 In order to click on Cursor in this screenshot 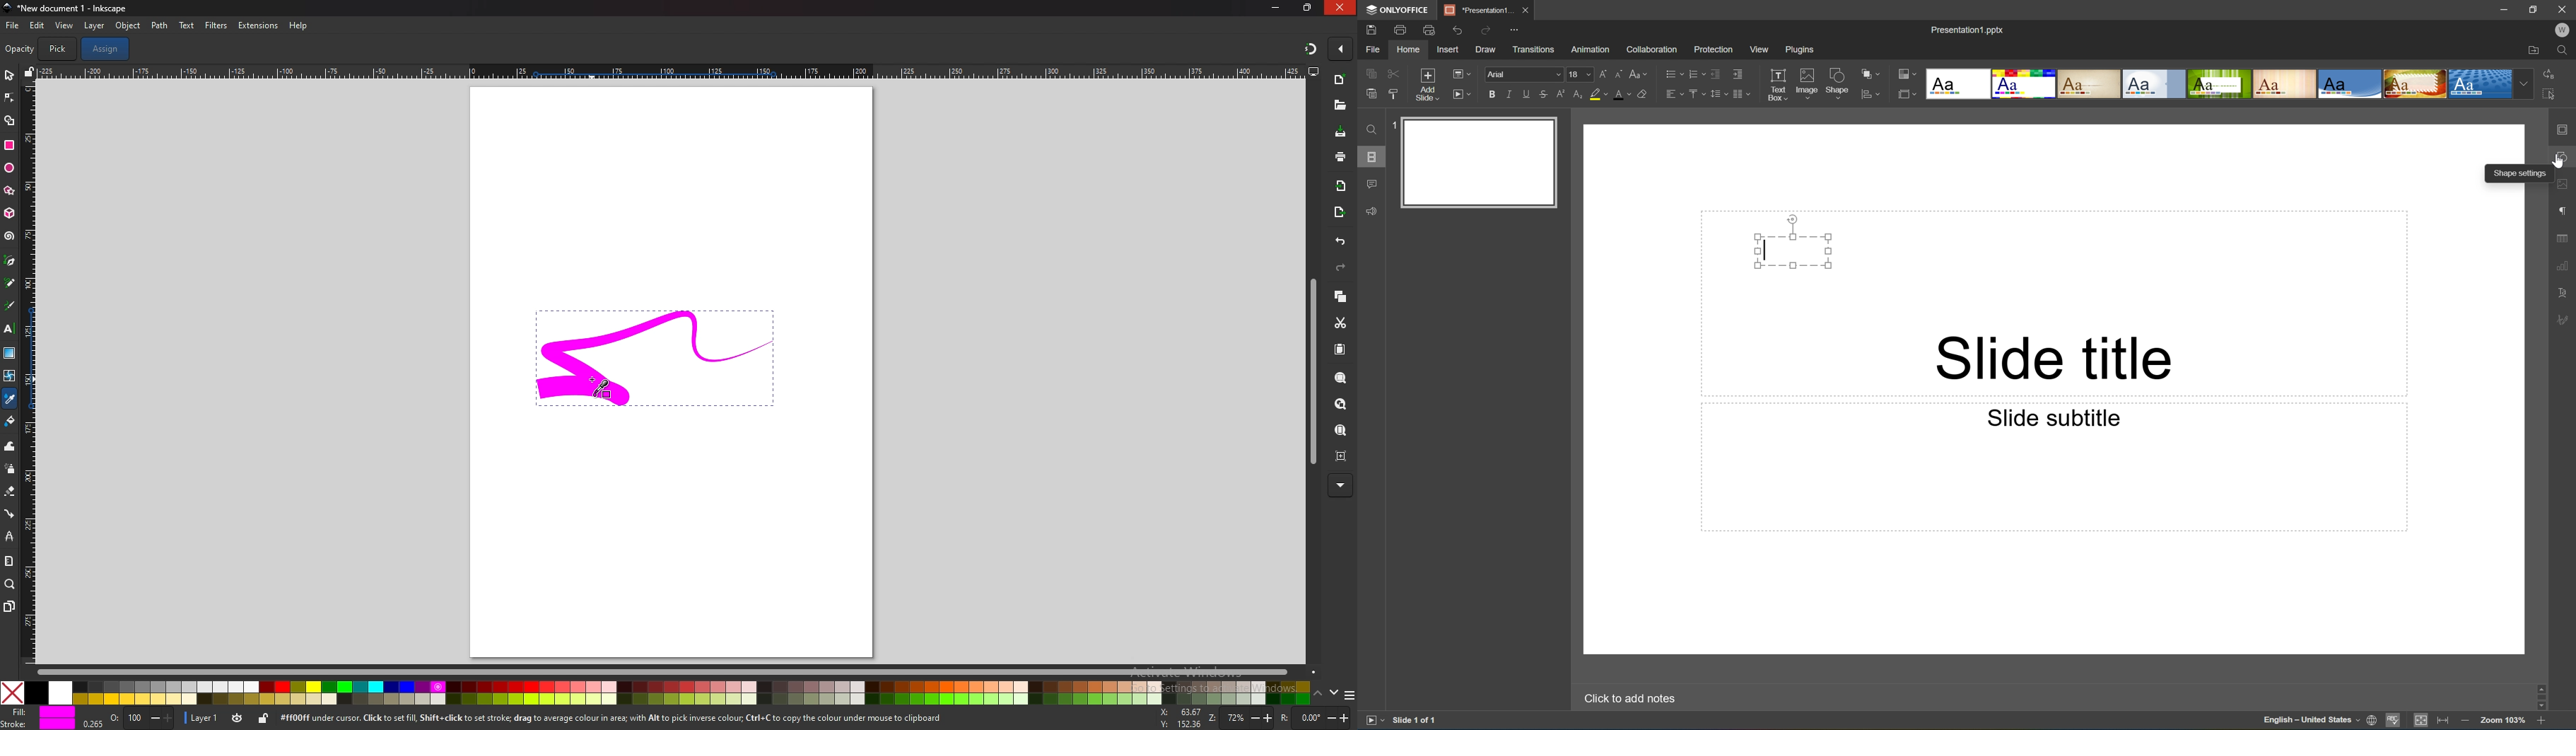, I will do `click(2560, 159)`.